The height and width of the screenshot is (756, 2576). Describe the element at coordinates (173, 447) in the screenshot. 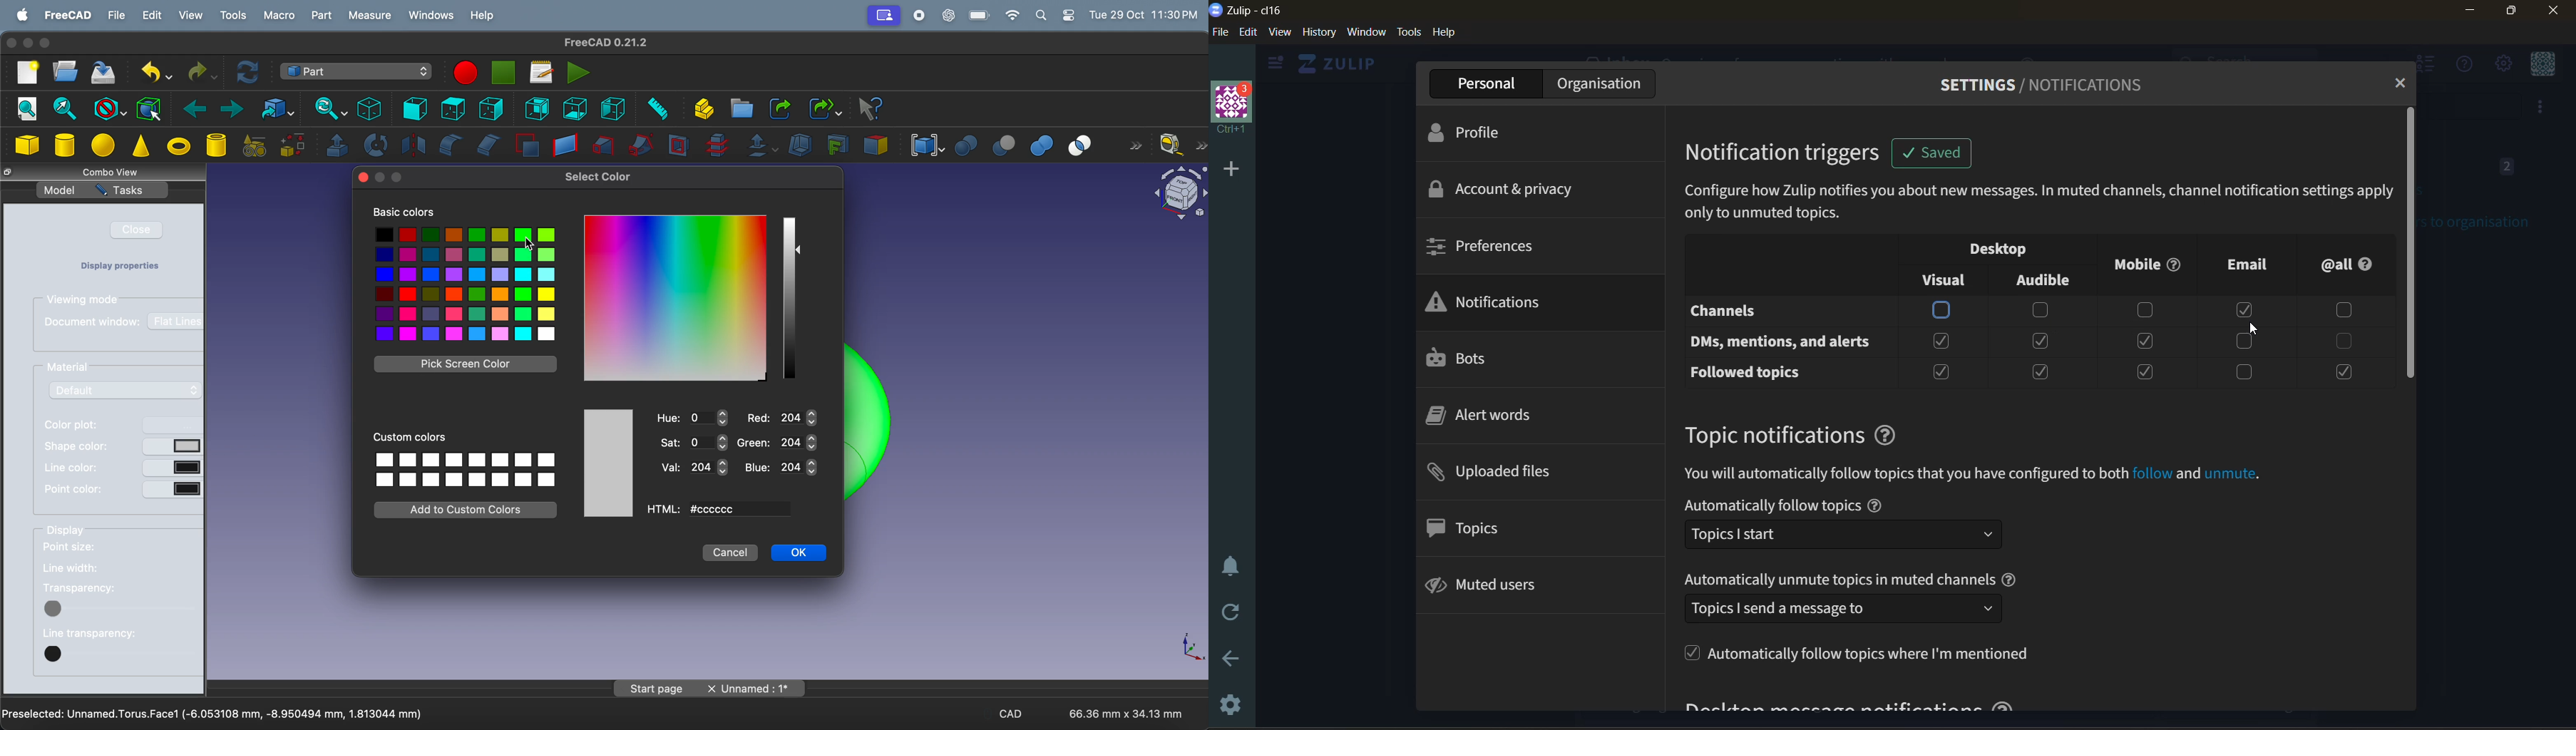

I see `button` at that location.